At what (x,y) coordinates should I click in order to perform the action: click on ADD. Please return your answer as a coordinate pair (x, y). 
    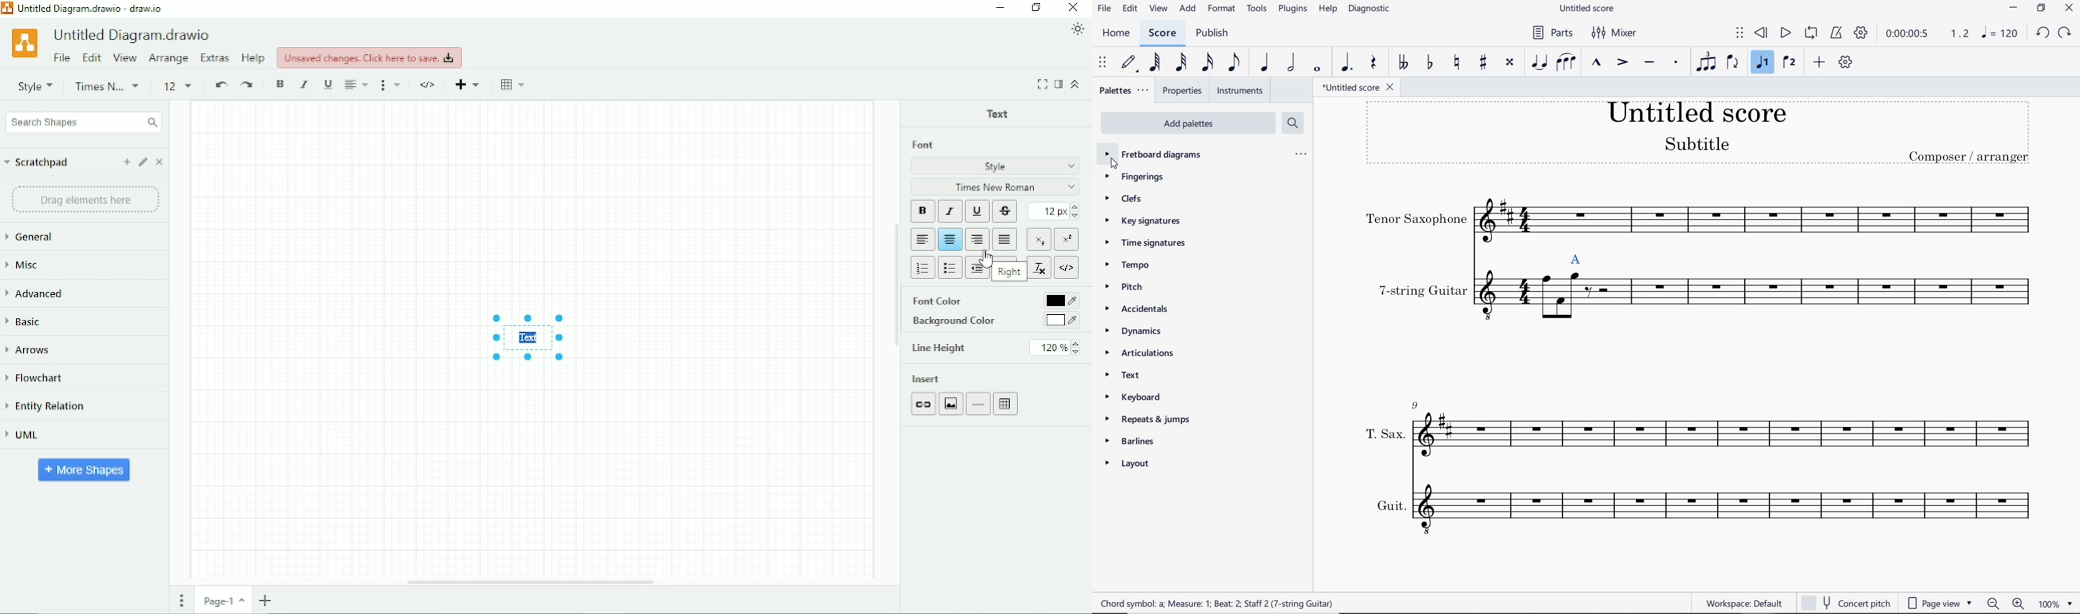
    Looking at the image, I should click on (1188, 8).